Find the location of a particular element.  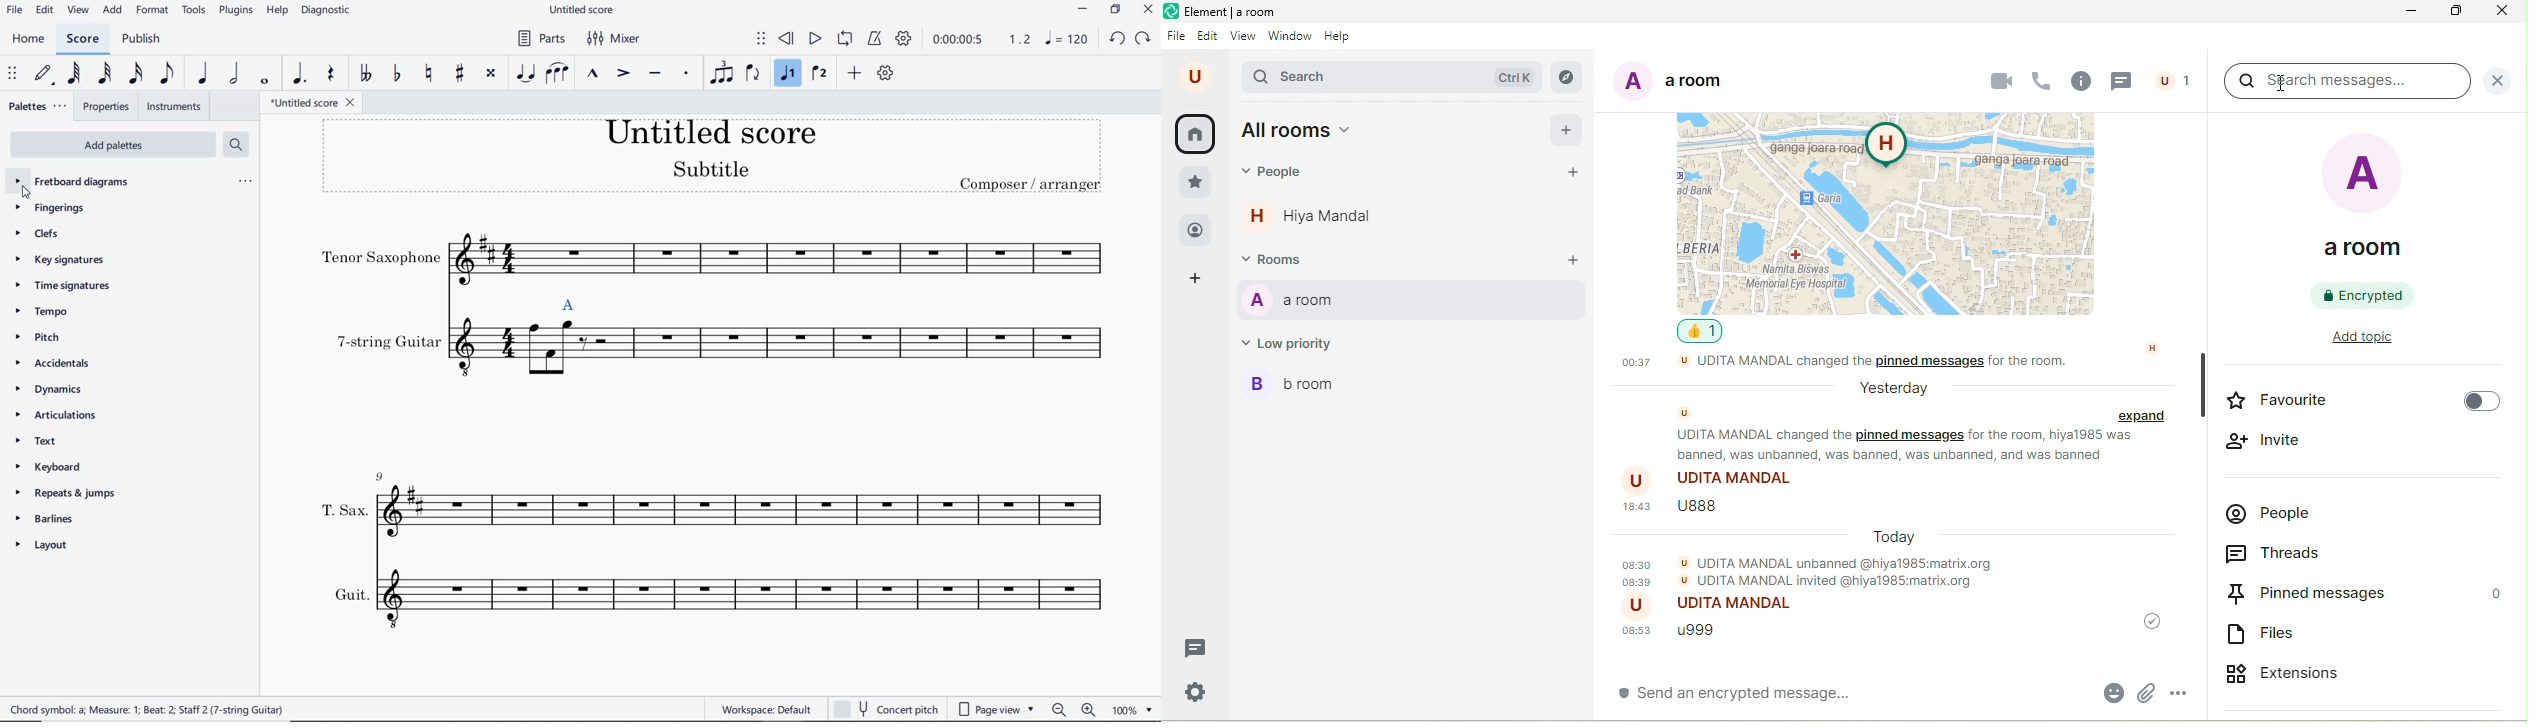

CUSTOMIZE TOOLBAR is located at coordinates (884, 74).